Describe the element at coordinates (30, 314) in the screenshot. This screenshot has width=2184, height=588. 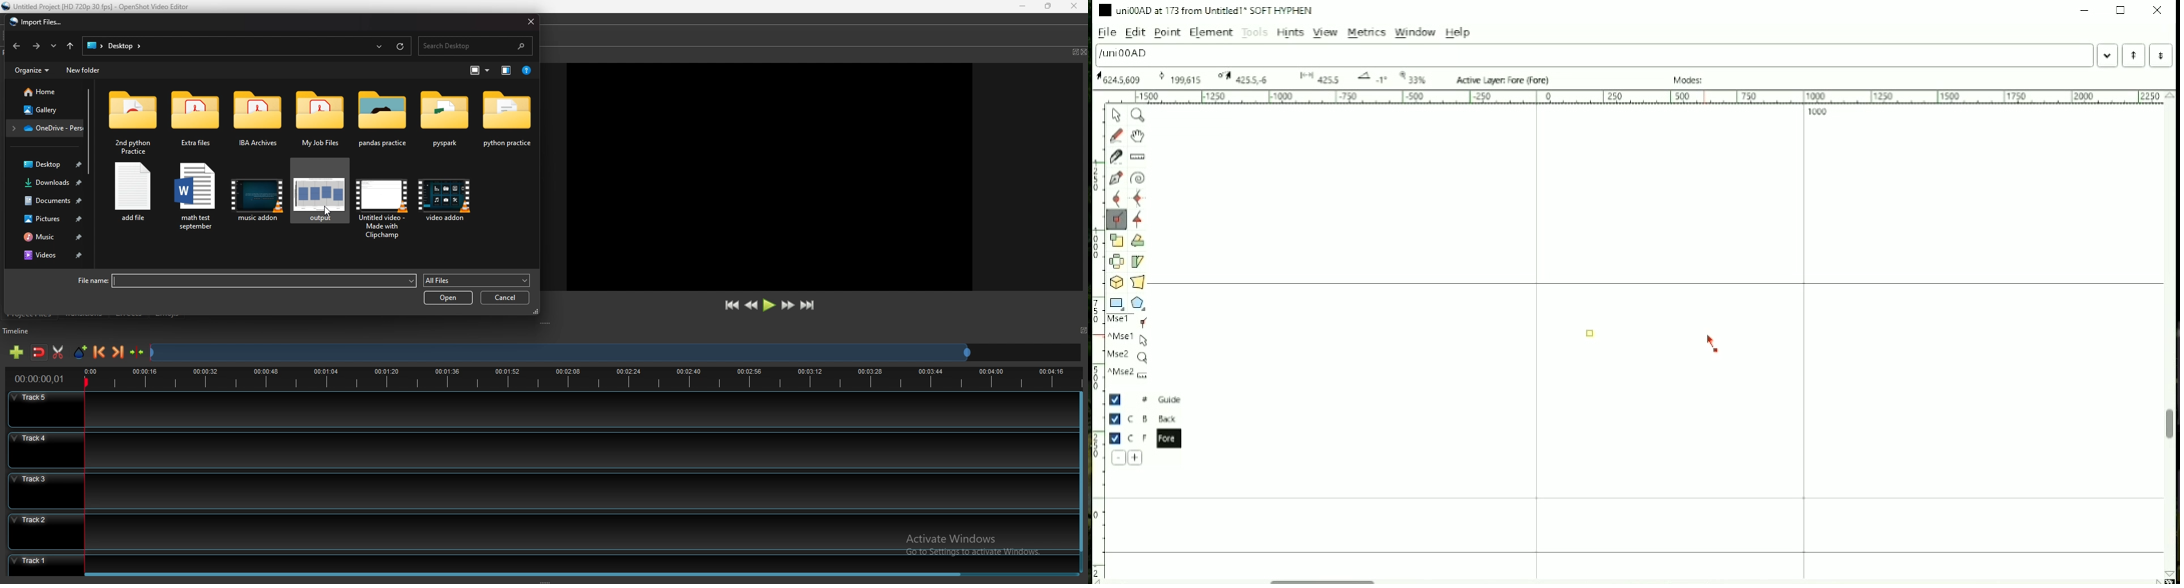
I see `project files` at that location.